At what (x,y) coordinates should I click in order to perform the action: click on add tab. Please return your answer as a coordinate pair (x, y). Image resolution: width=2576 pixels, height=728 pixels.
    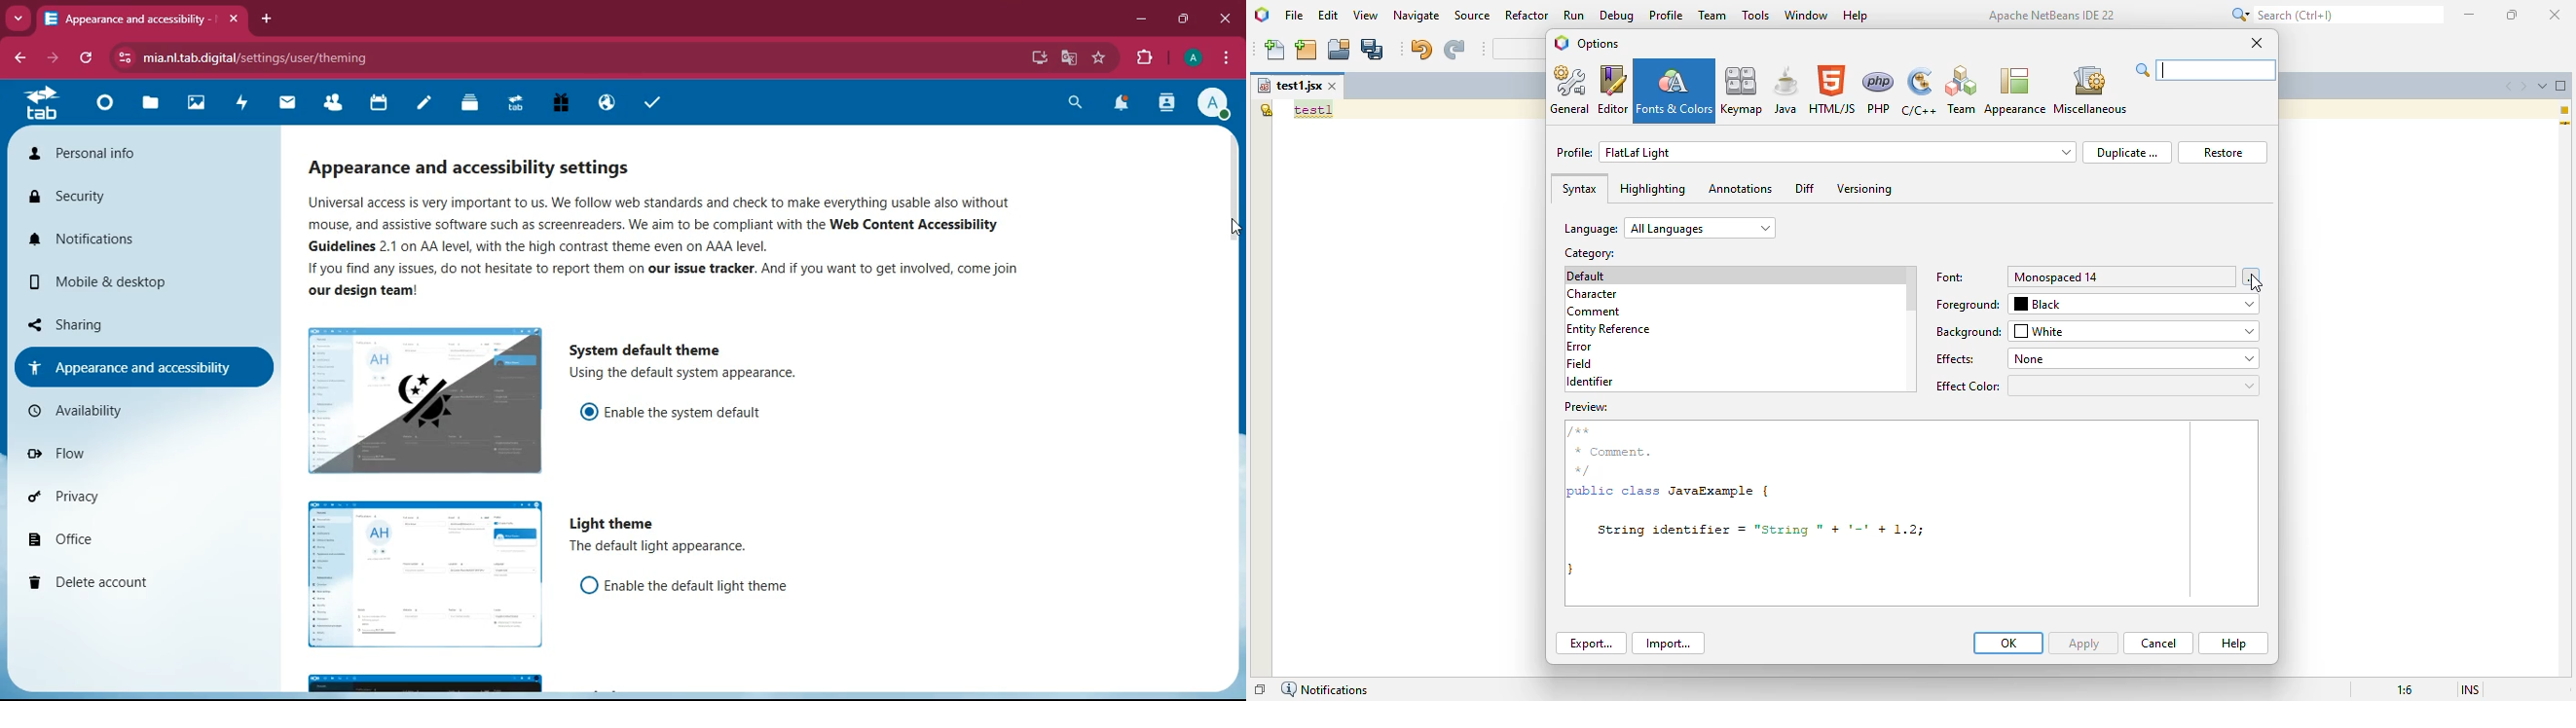
    Looking at the image, I should click on (267, 19).